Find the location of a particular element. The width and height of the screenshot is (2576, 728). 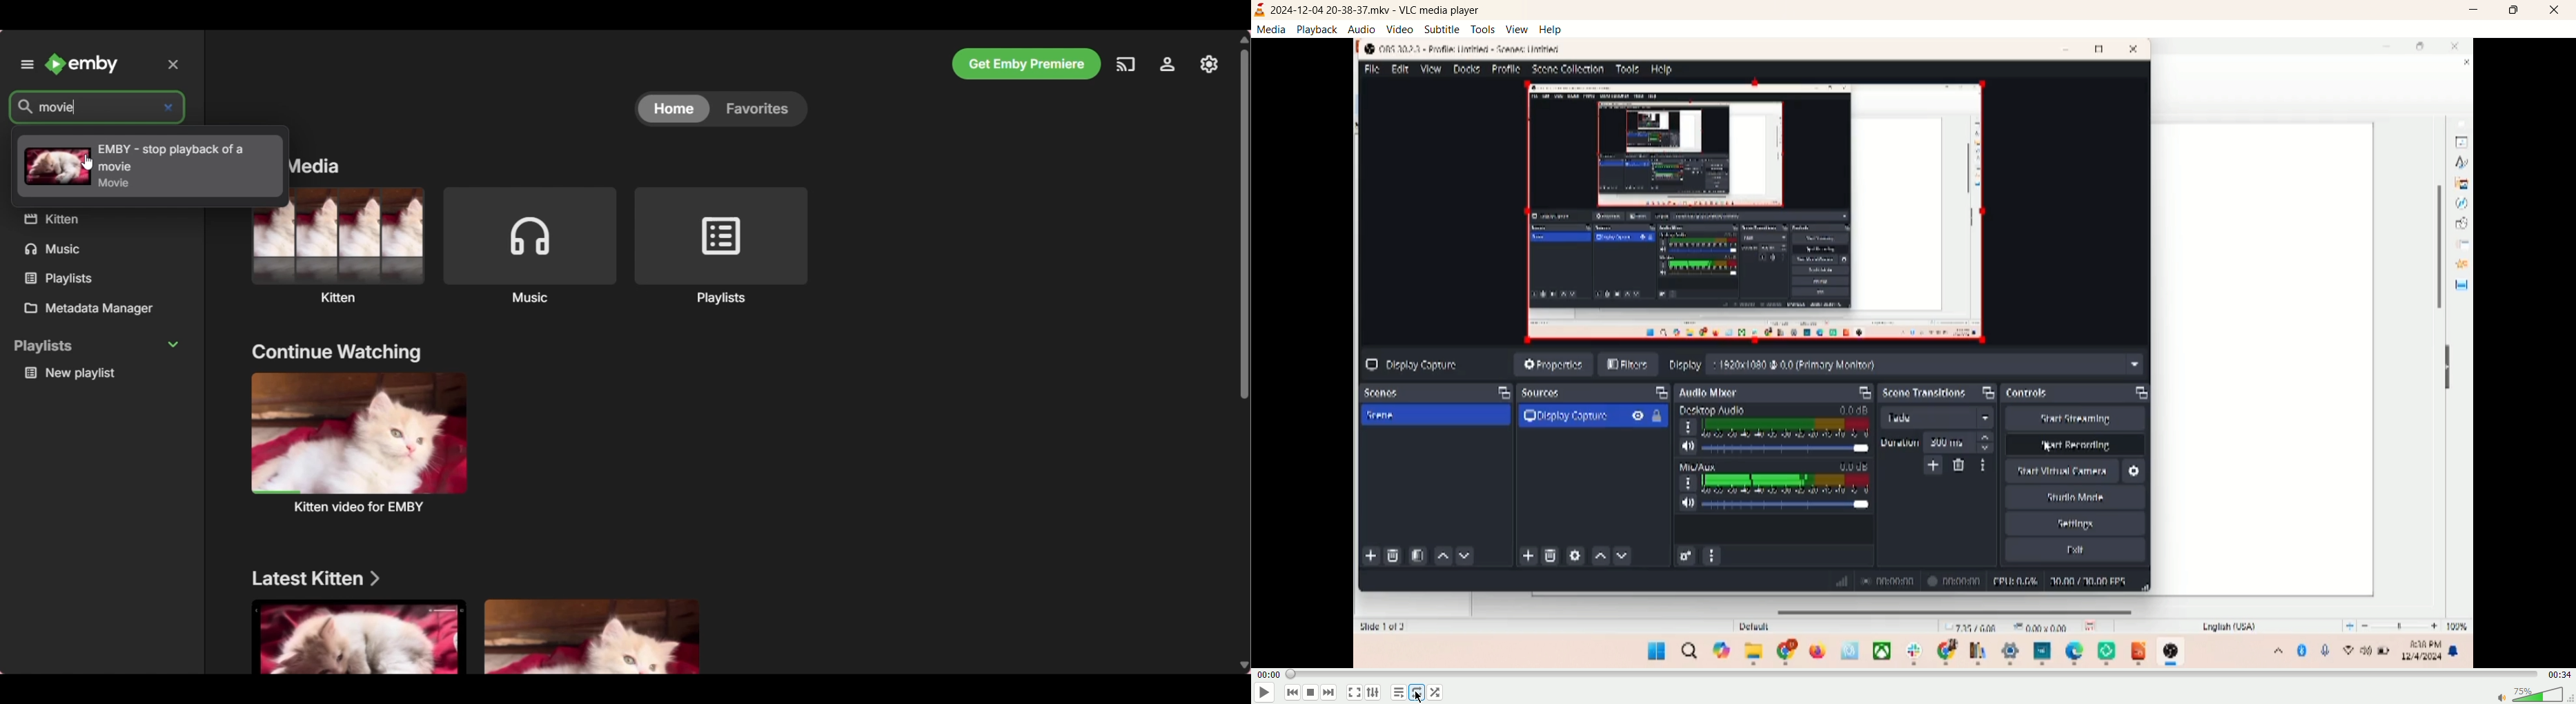

Settings is located at coordinates (1209, 65).